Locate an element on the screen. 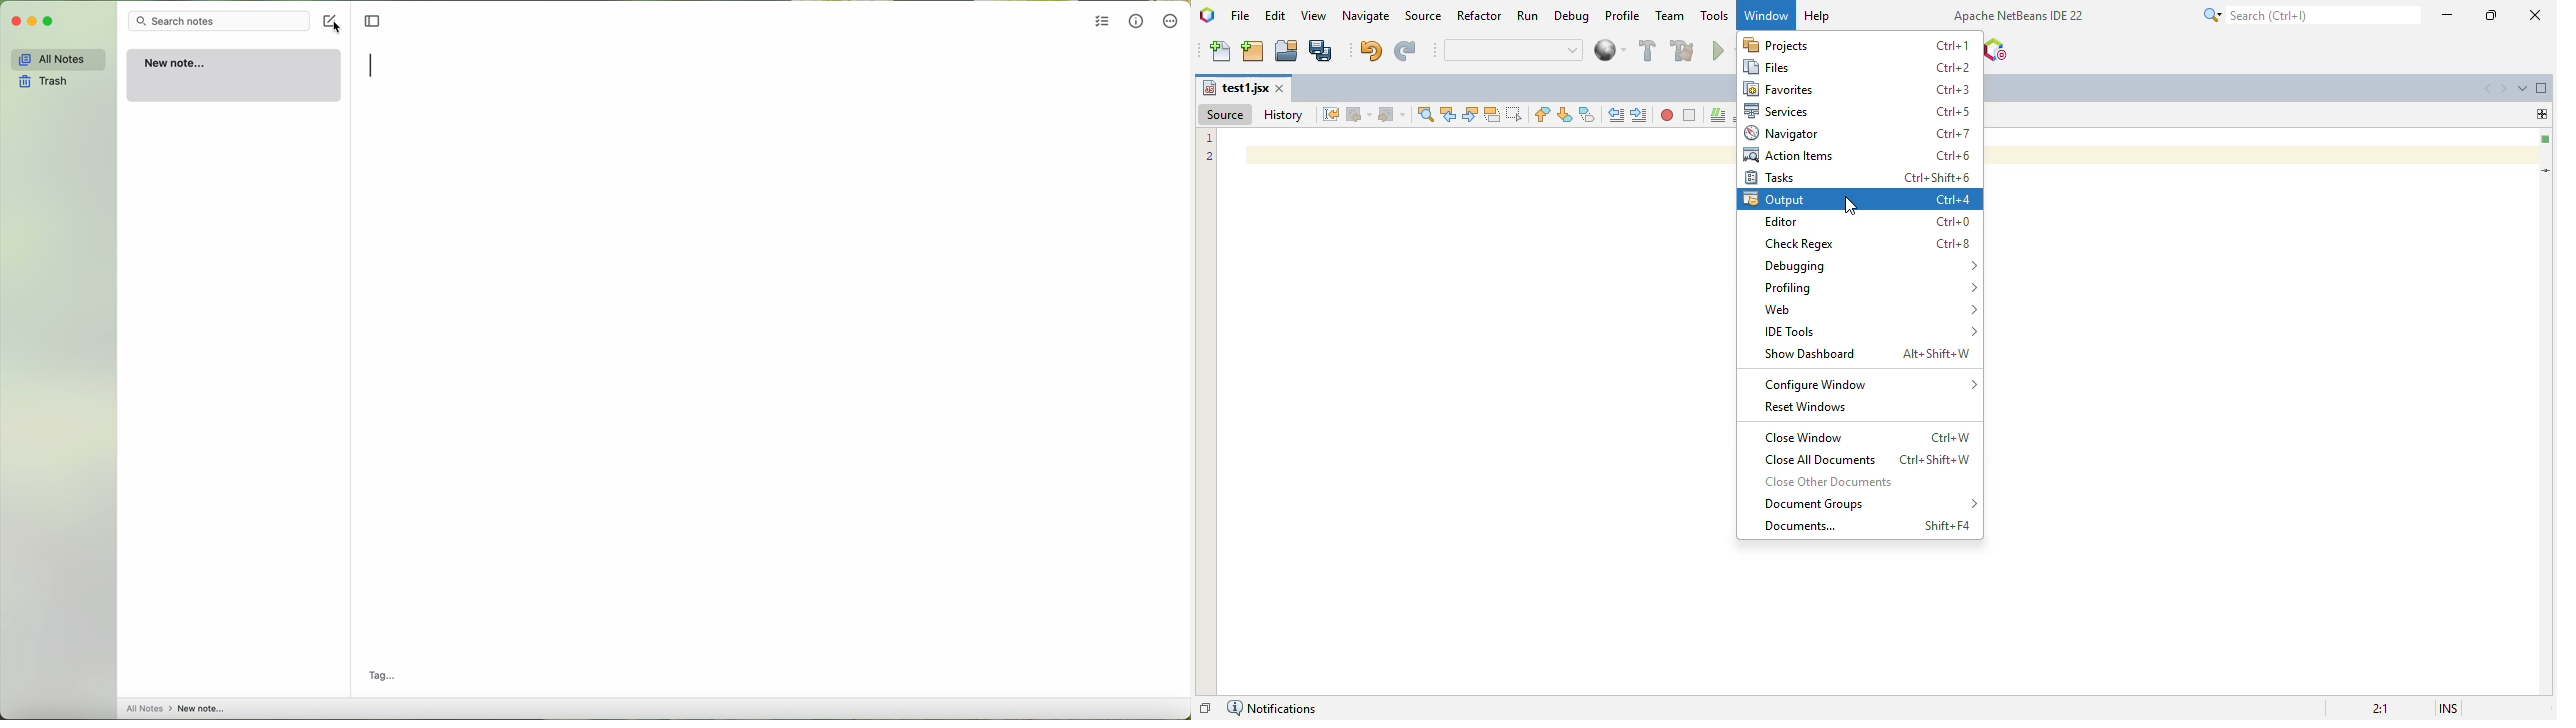  current line is located at coordinates (2547, 170).